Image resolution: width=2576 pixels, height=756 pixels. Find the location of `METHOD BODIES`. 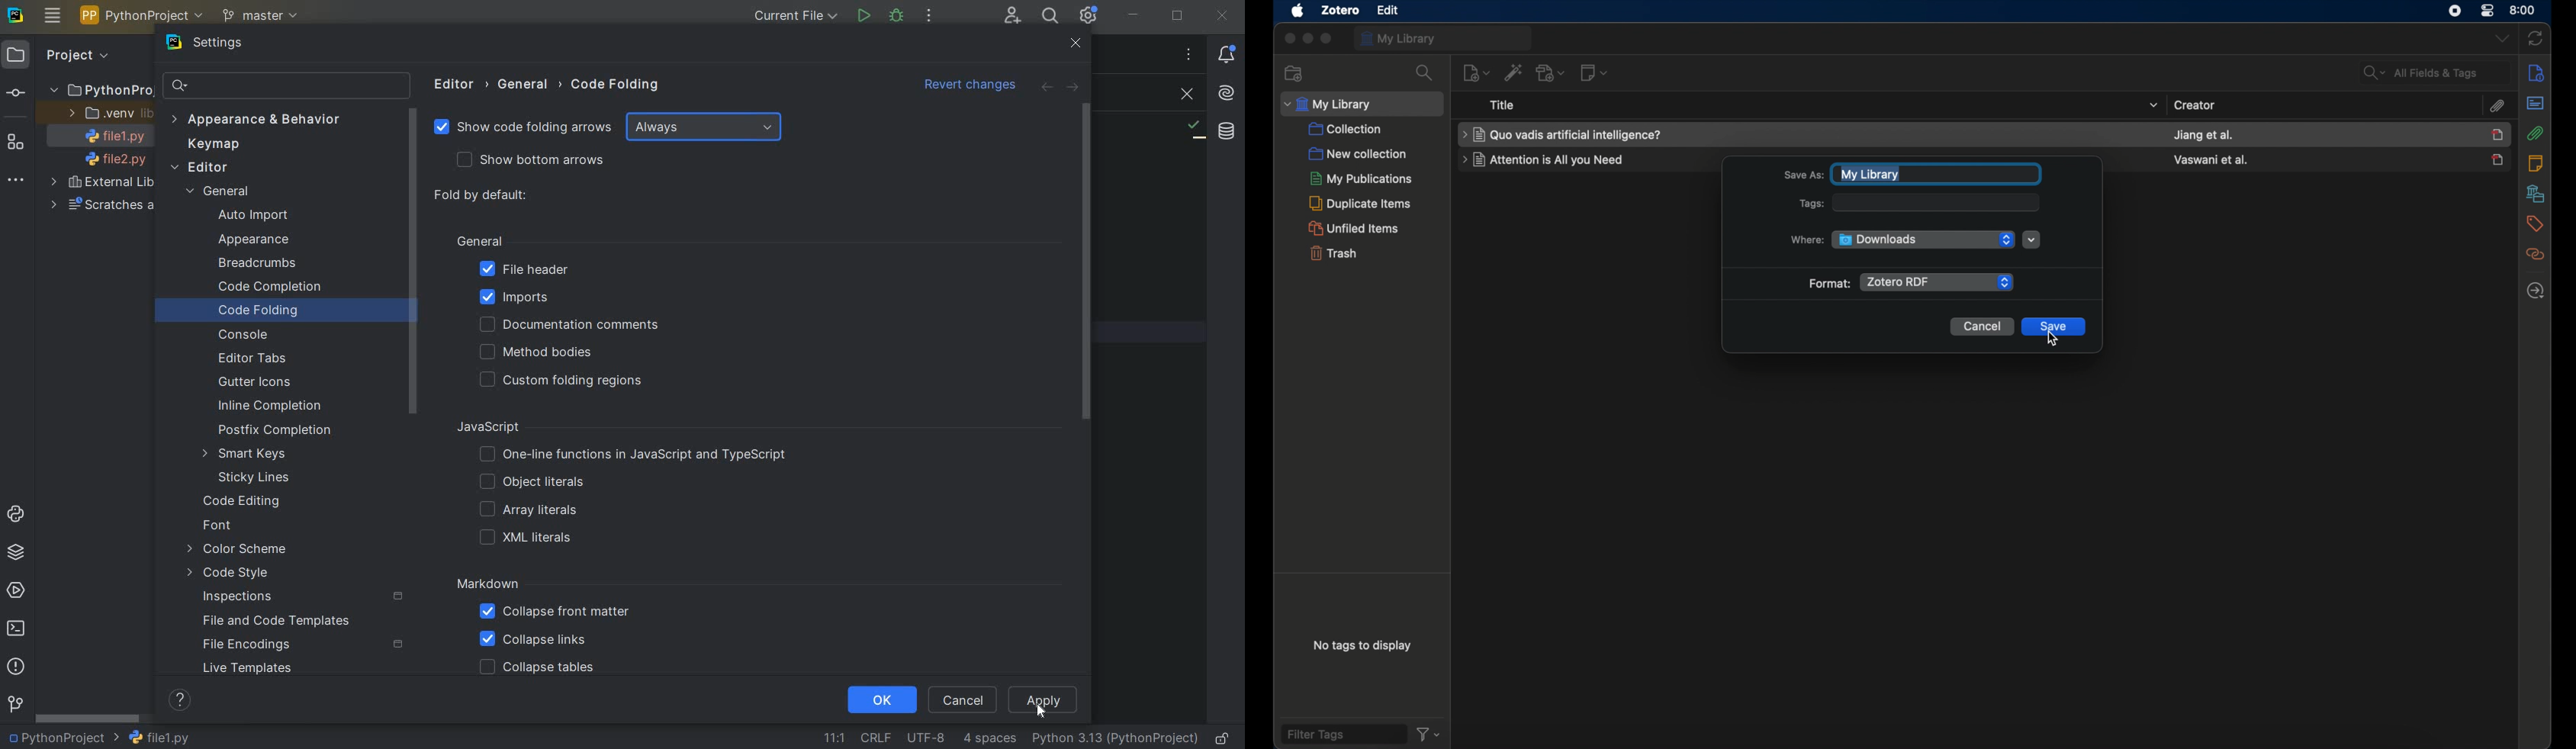

METHOD BODIES is located at coordinates (539, 352).